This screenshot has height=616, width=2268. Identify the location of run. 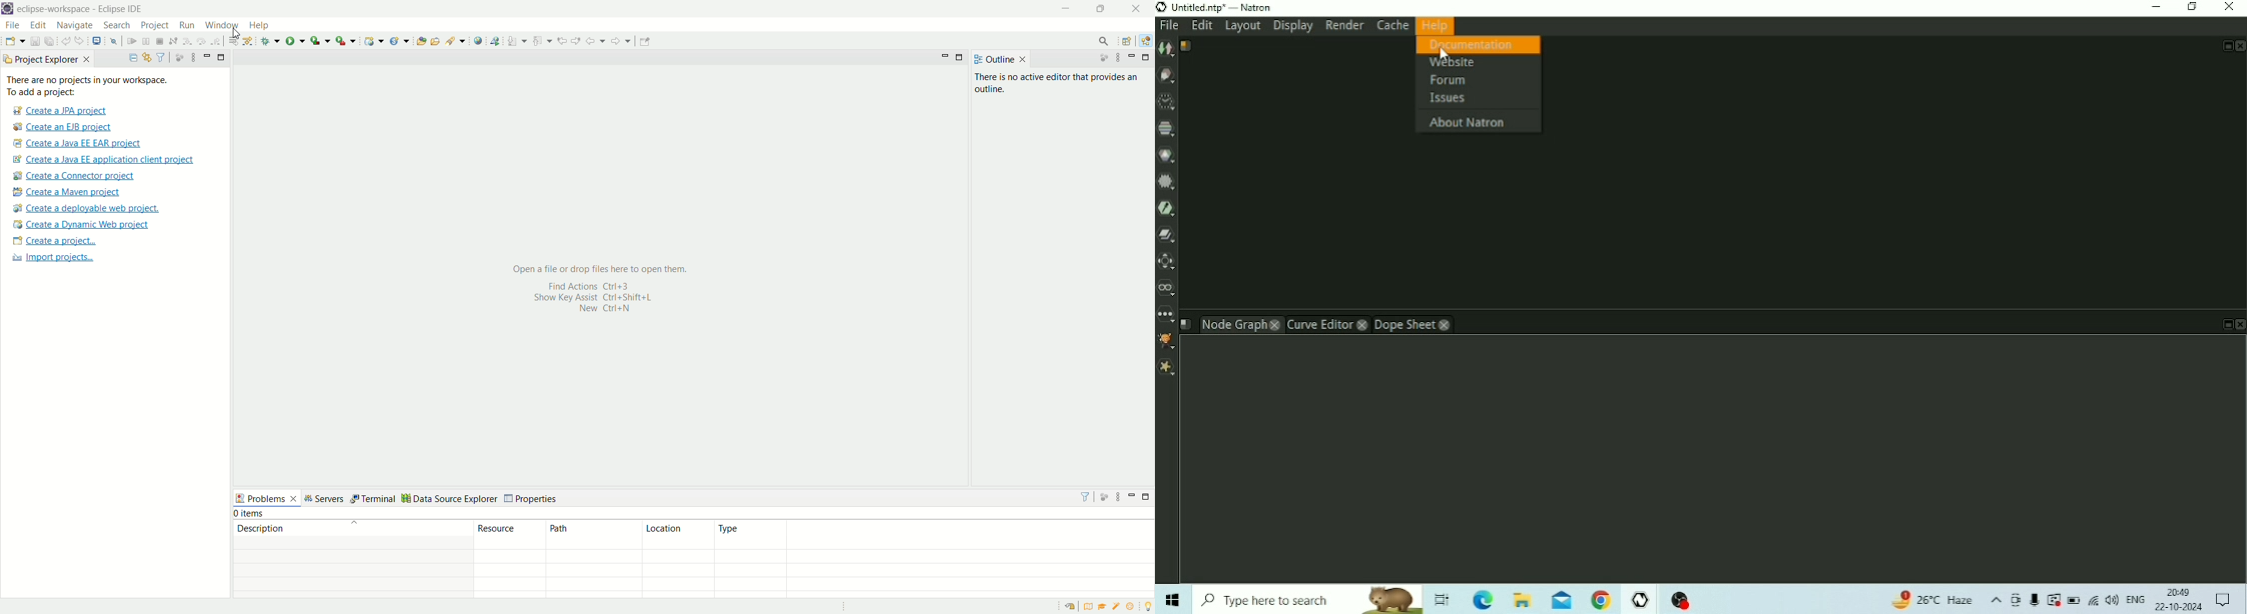
(186, 26).